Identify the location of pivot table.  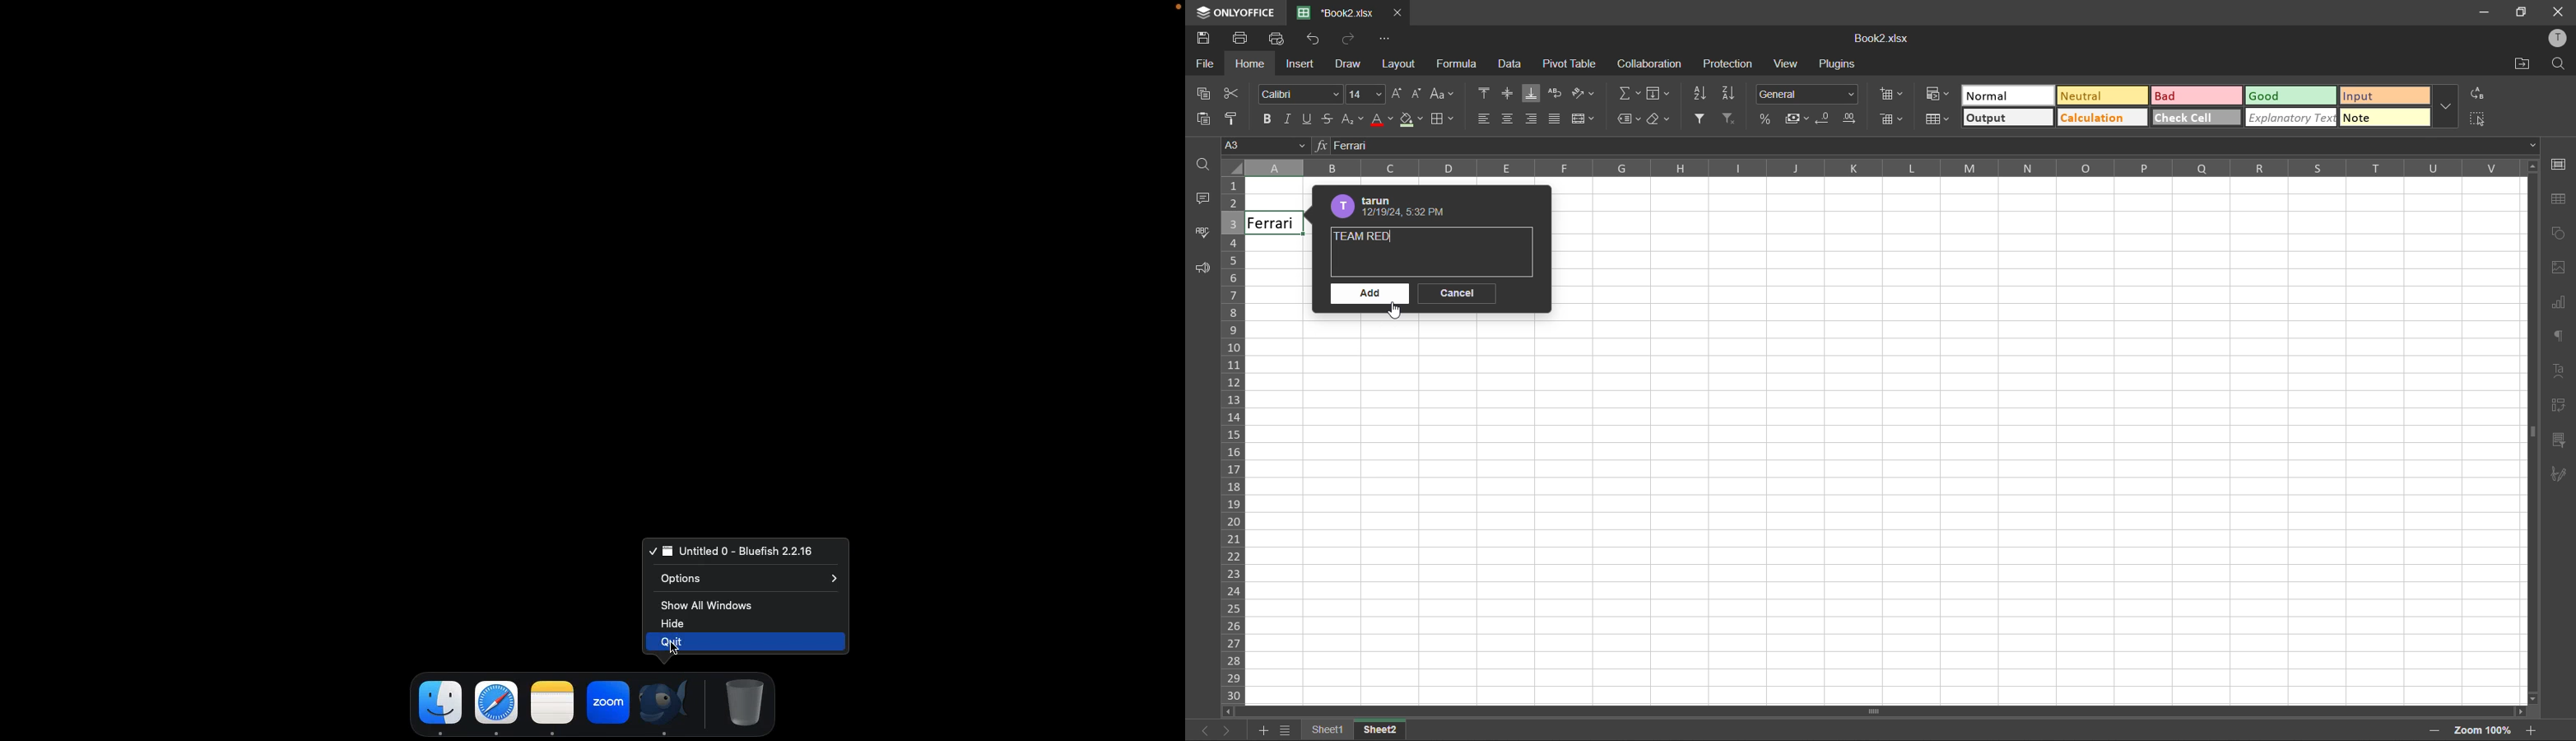
(1568, 64).